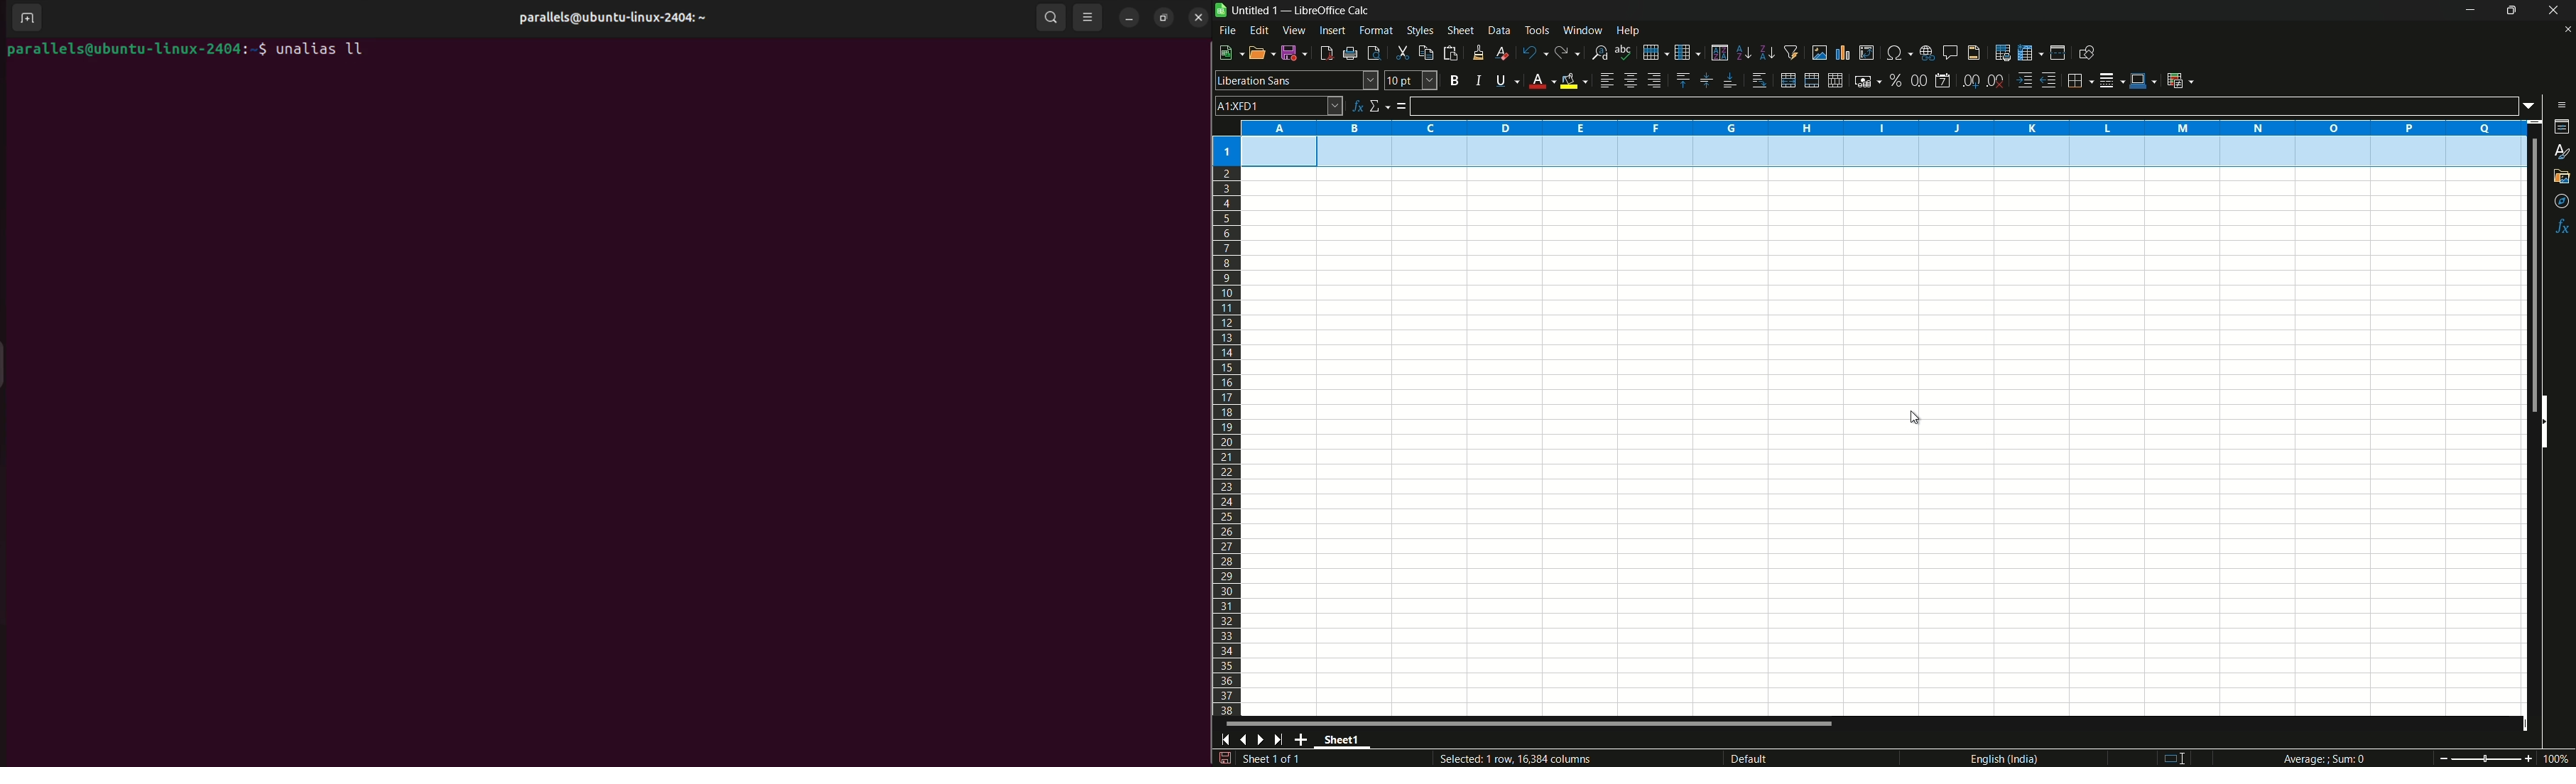 This screenshot has width=2576, height=784. Describe the element at coordinates (1996, 81) in the screenshot. I see `delete decimal place` at that location.